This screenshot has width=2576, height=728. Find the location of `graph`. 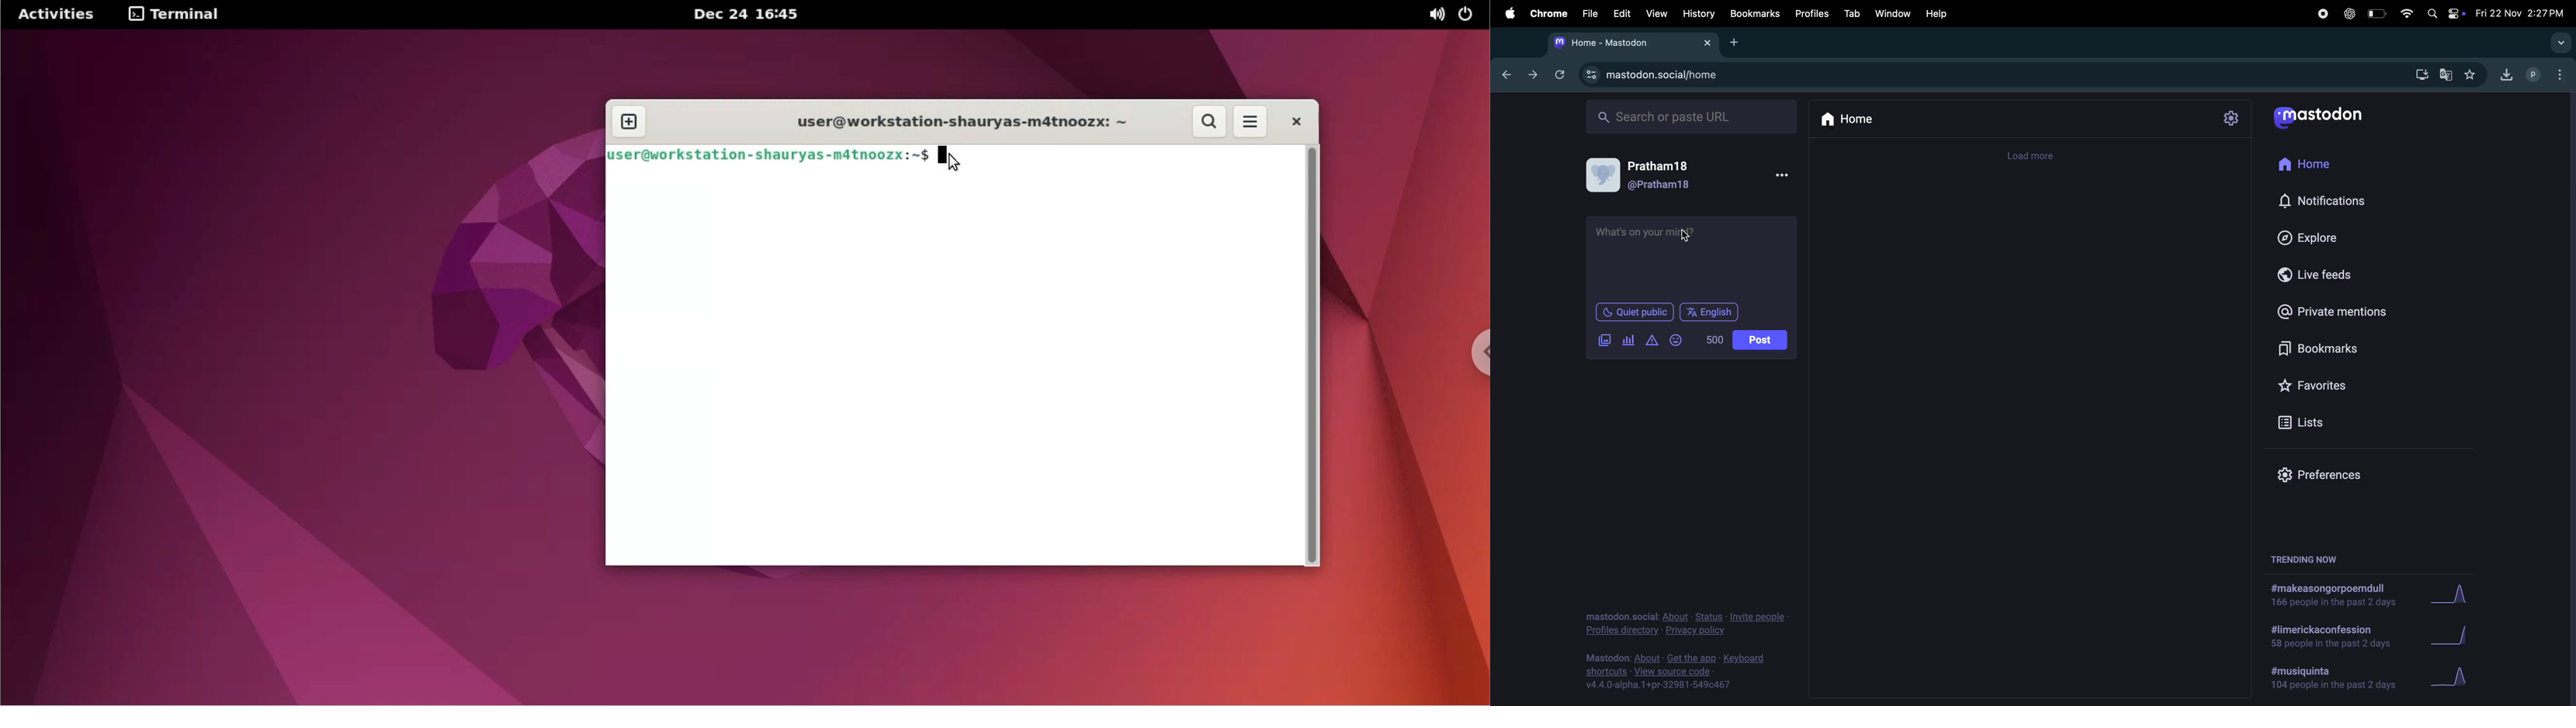

graph is located at coordinates (2460, 633).